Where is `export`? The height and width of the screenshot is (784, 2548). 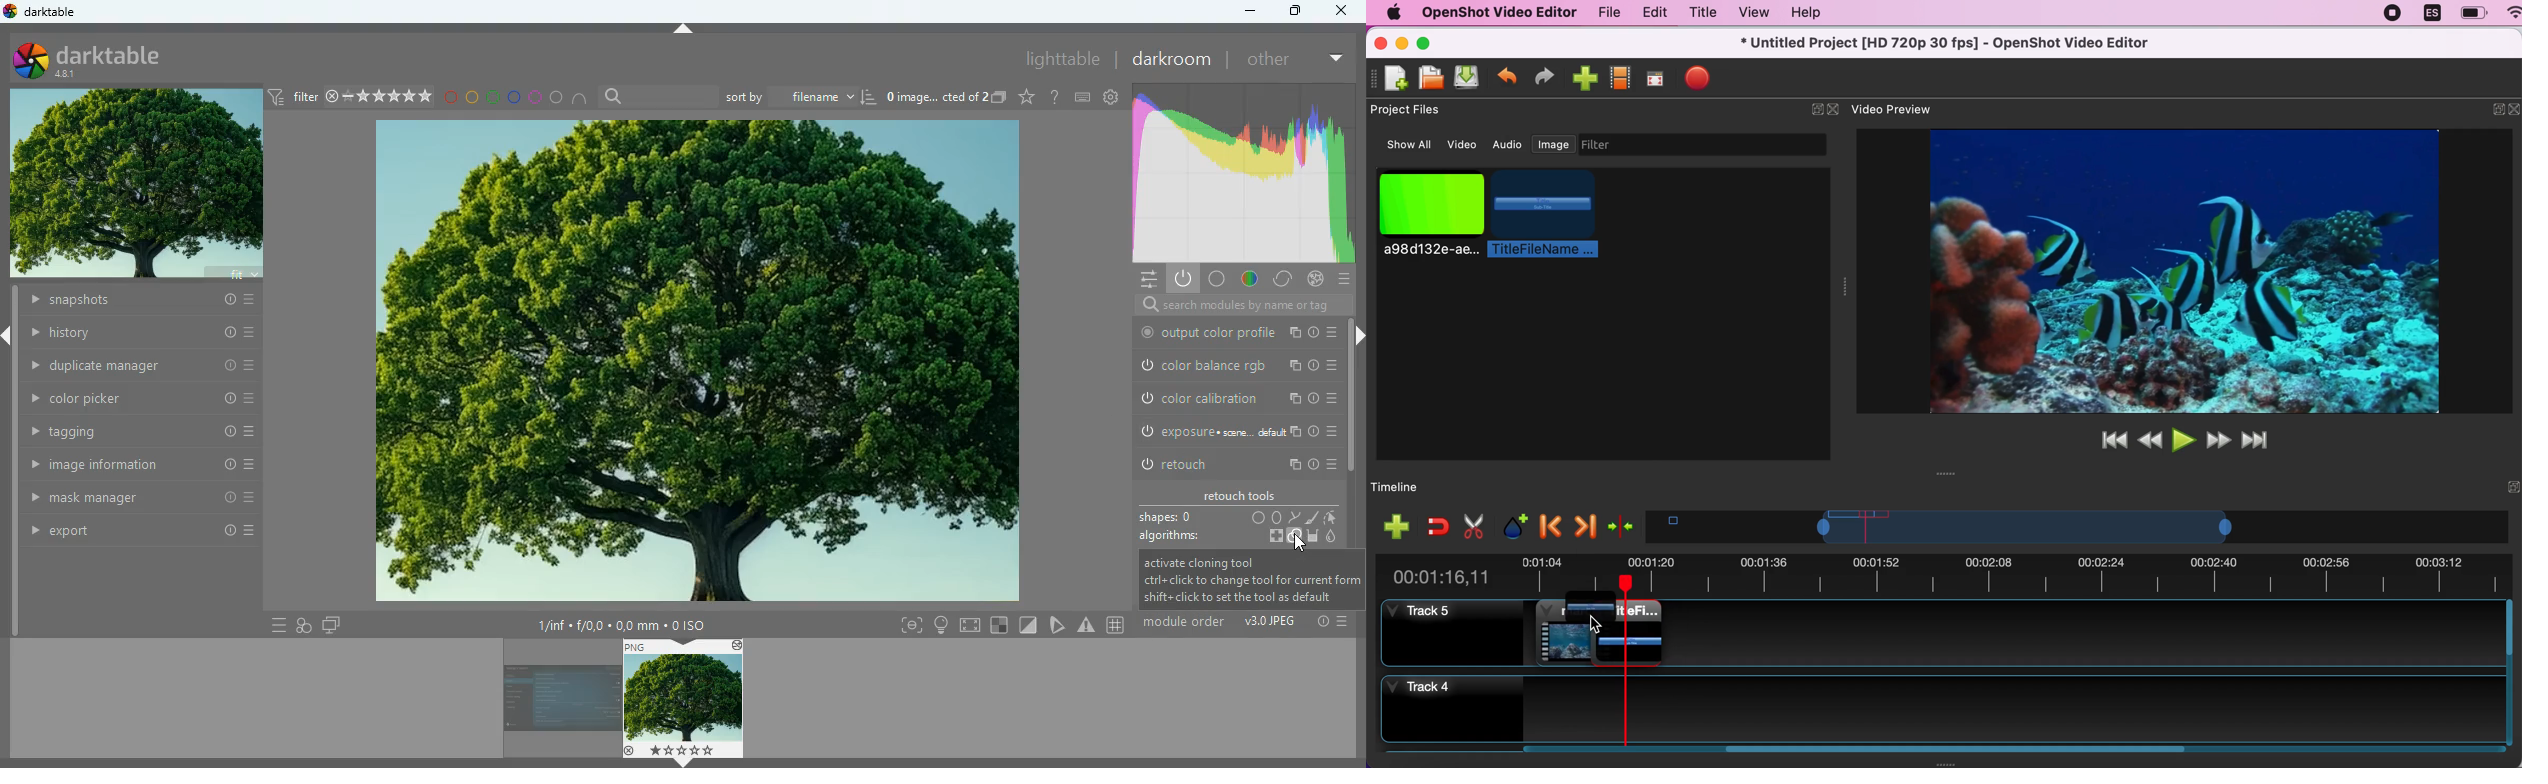 export is located at coordinates (144, 532).